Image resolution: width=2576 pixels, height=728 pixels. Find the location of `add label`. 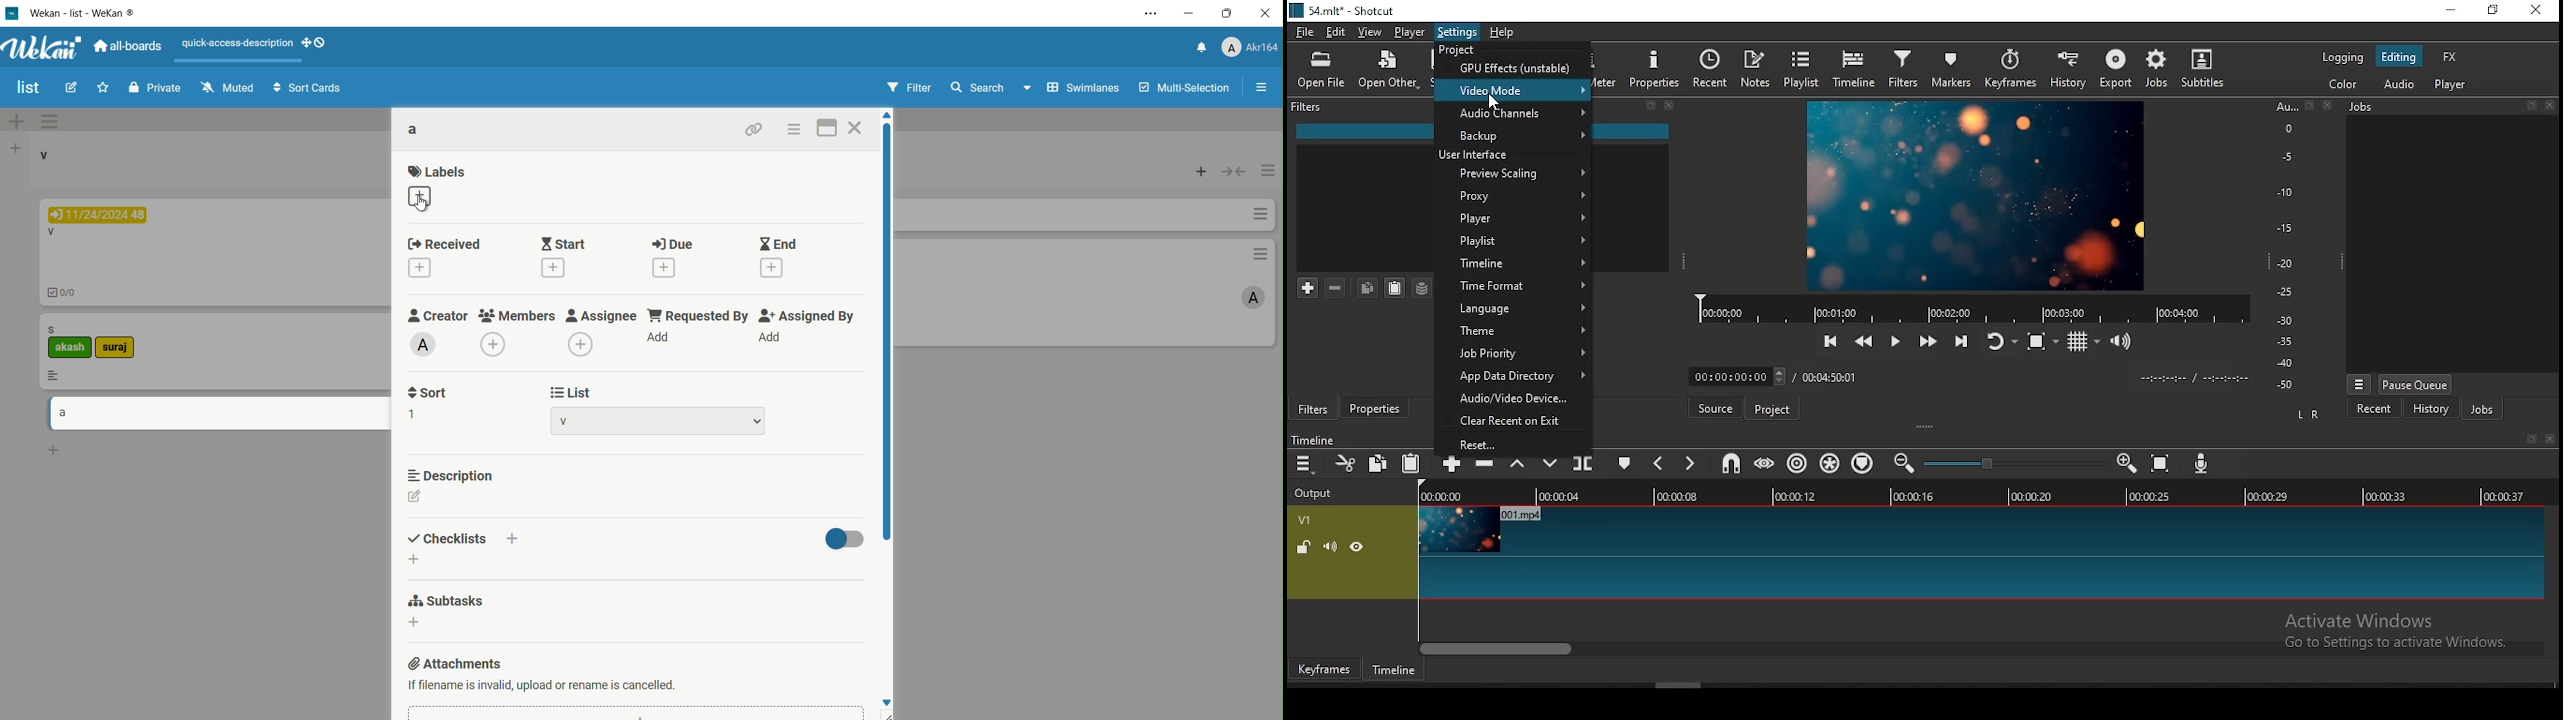

add label is located at coordinates (421, 197).